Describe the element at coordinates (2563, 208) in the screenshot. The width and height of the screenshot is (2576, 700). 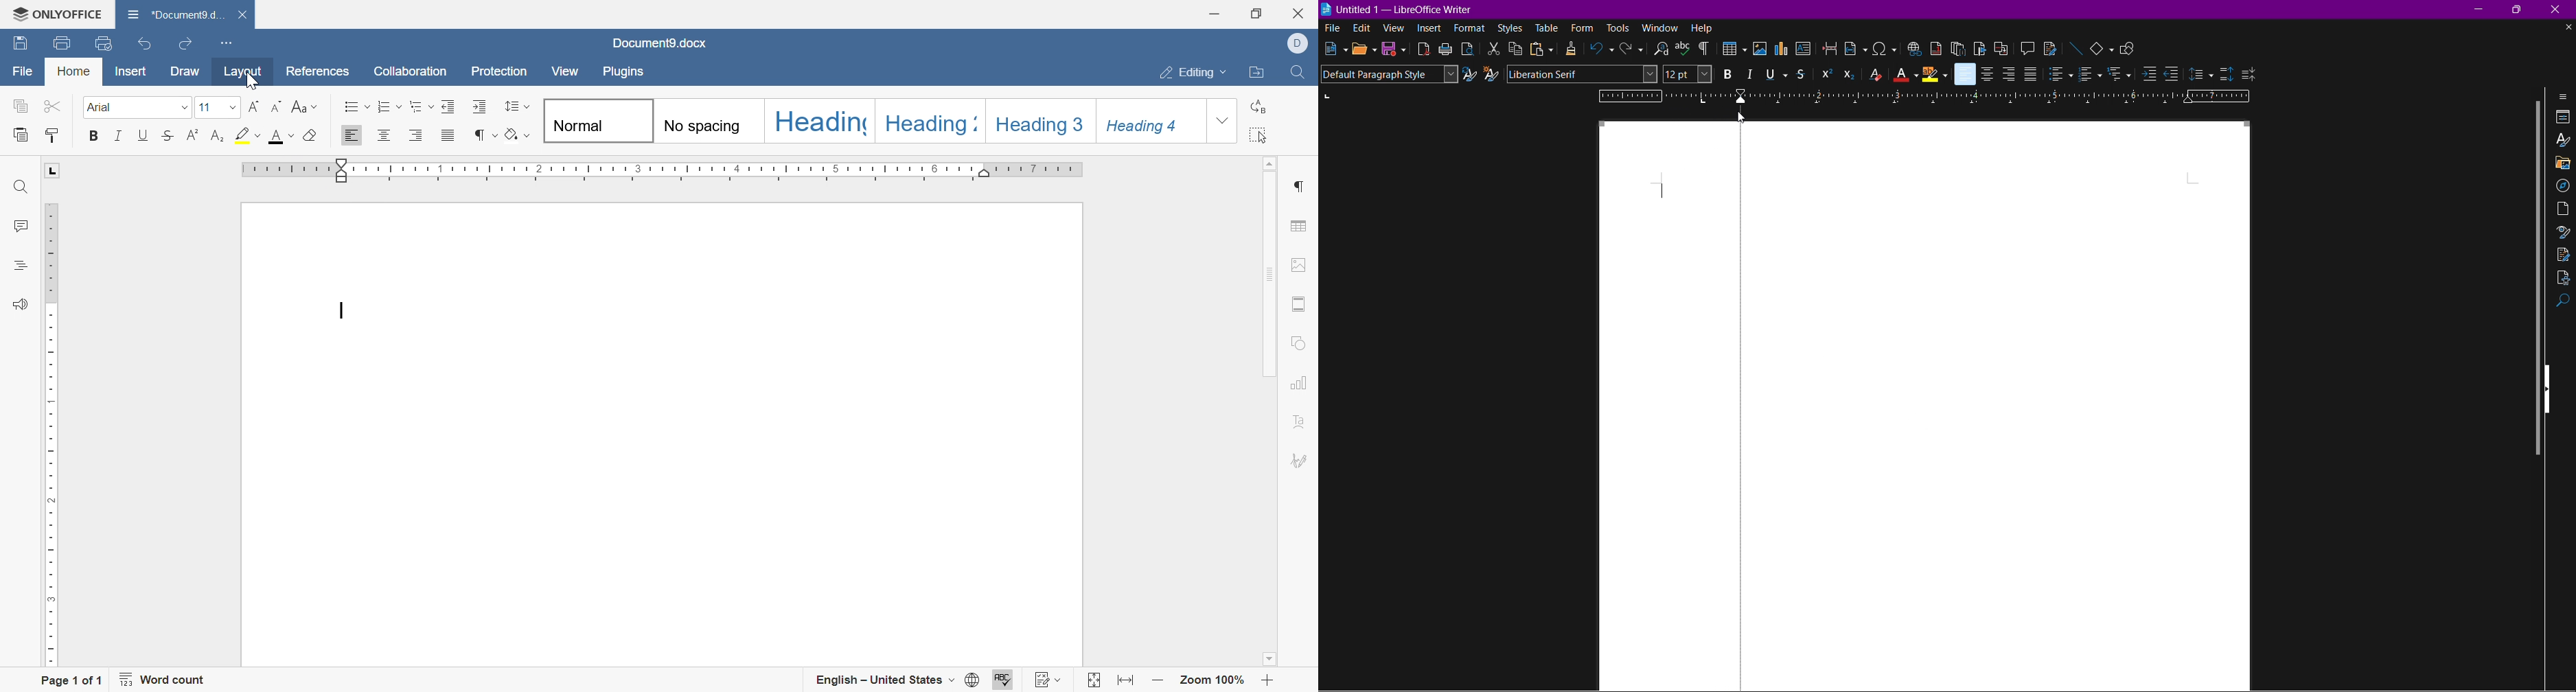
I see `Page` at that location.